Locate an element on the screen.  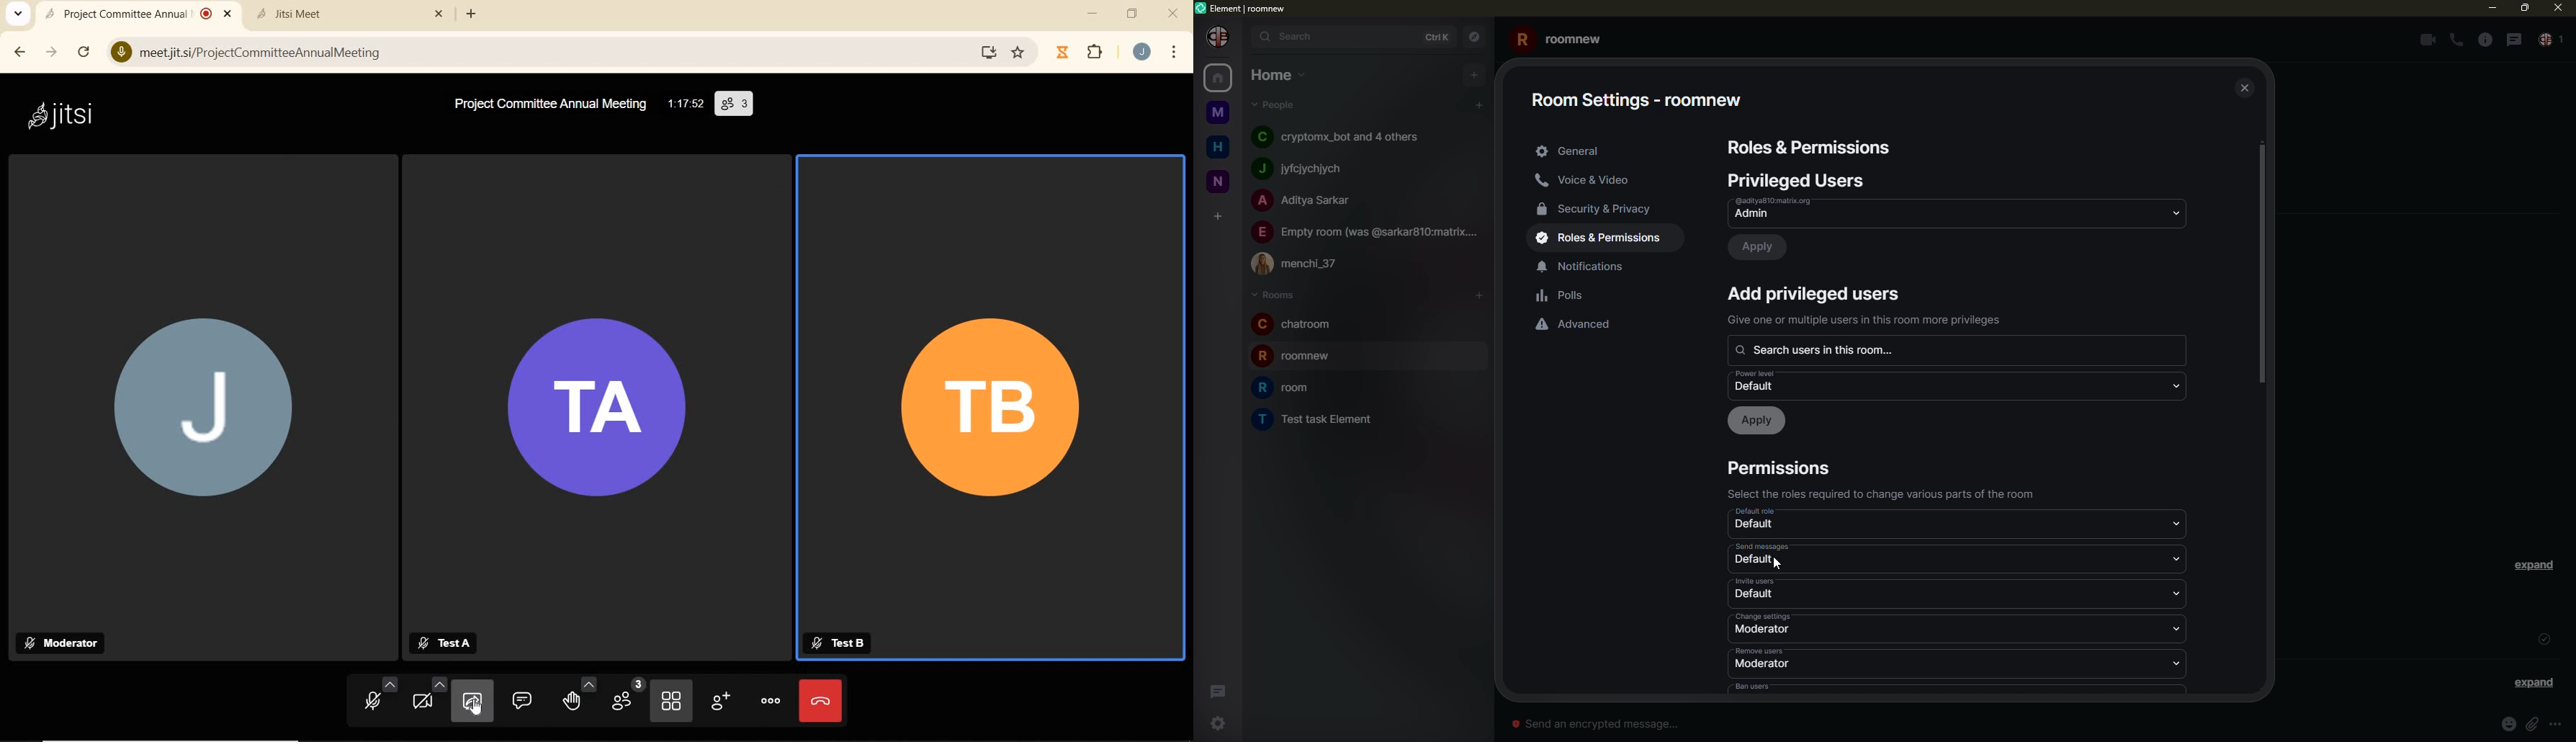
cursor is located at coordinates (1781, 571).